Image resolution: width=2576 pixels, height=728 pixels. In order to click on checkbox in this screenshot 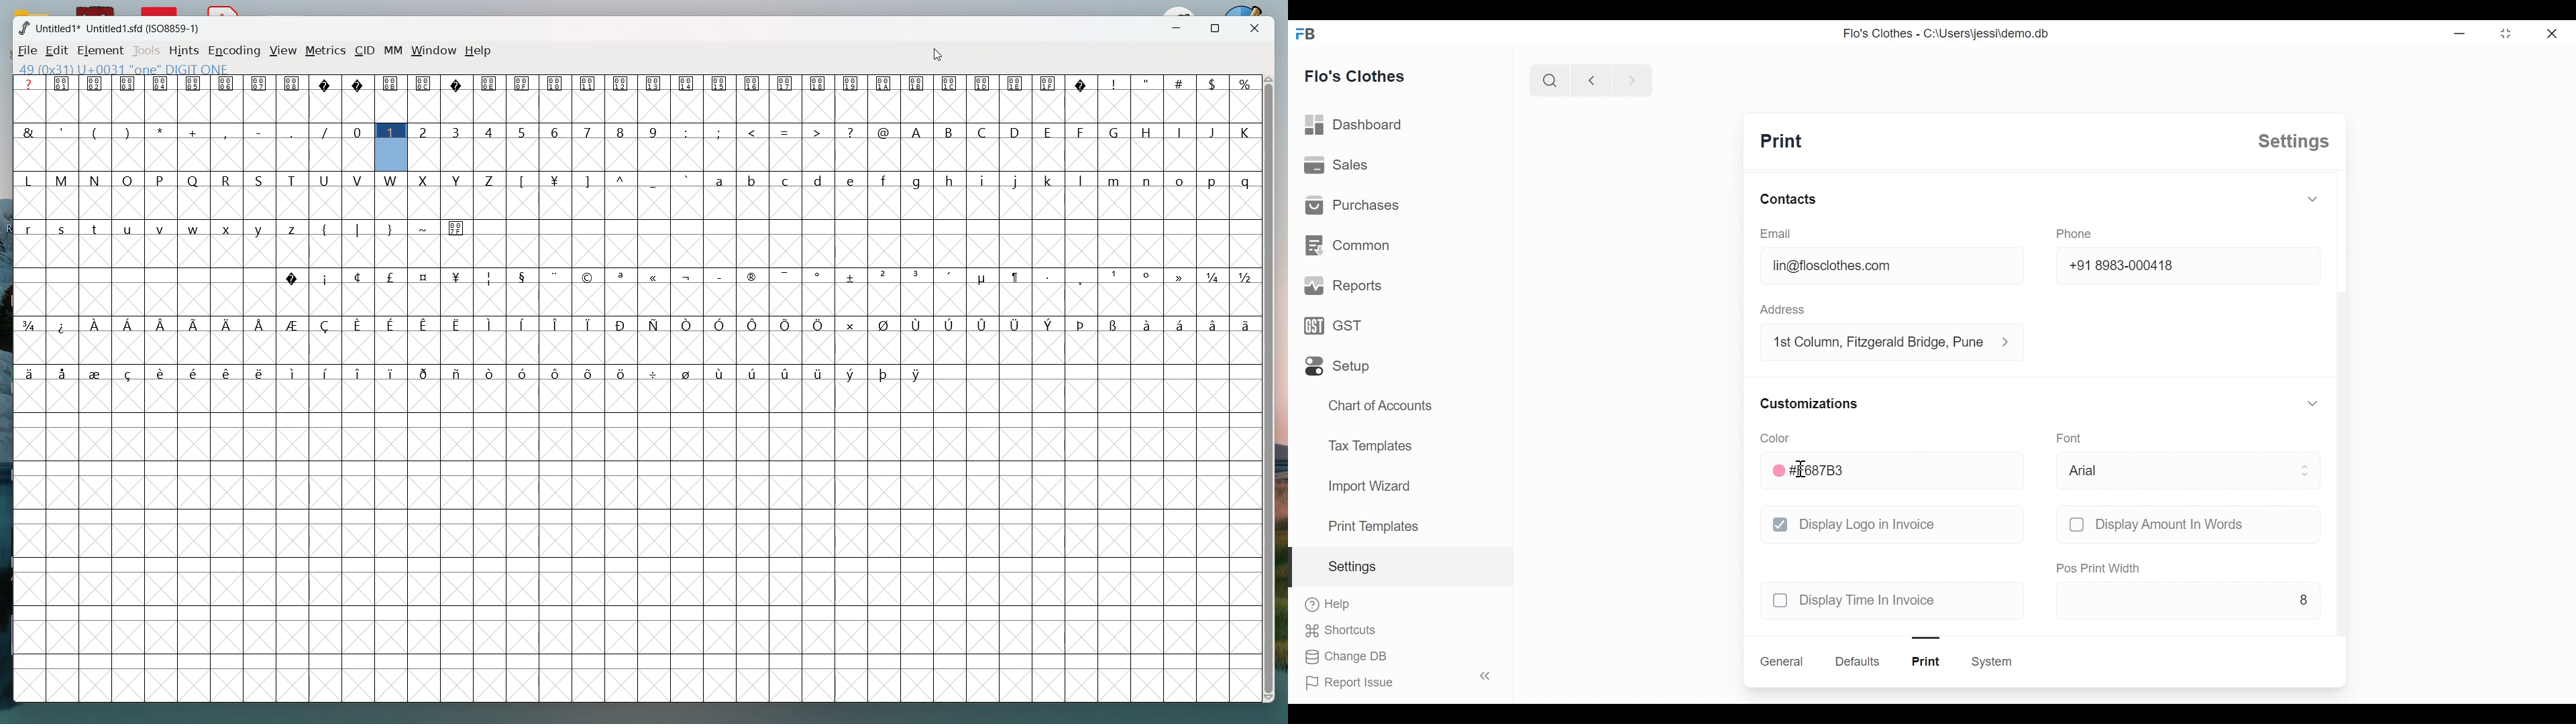, I will do `click(2076, 524)`.